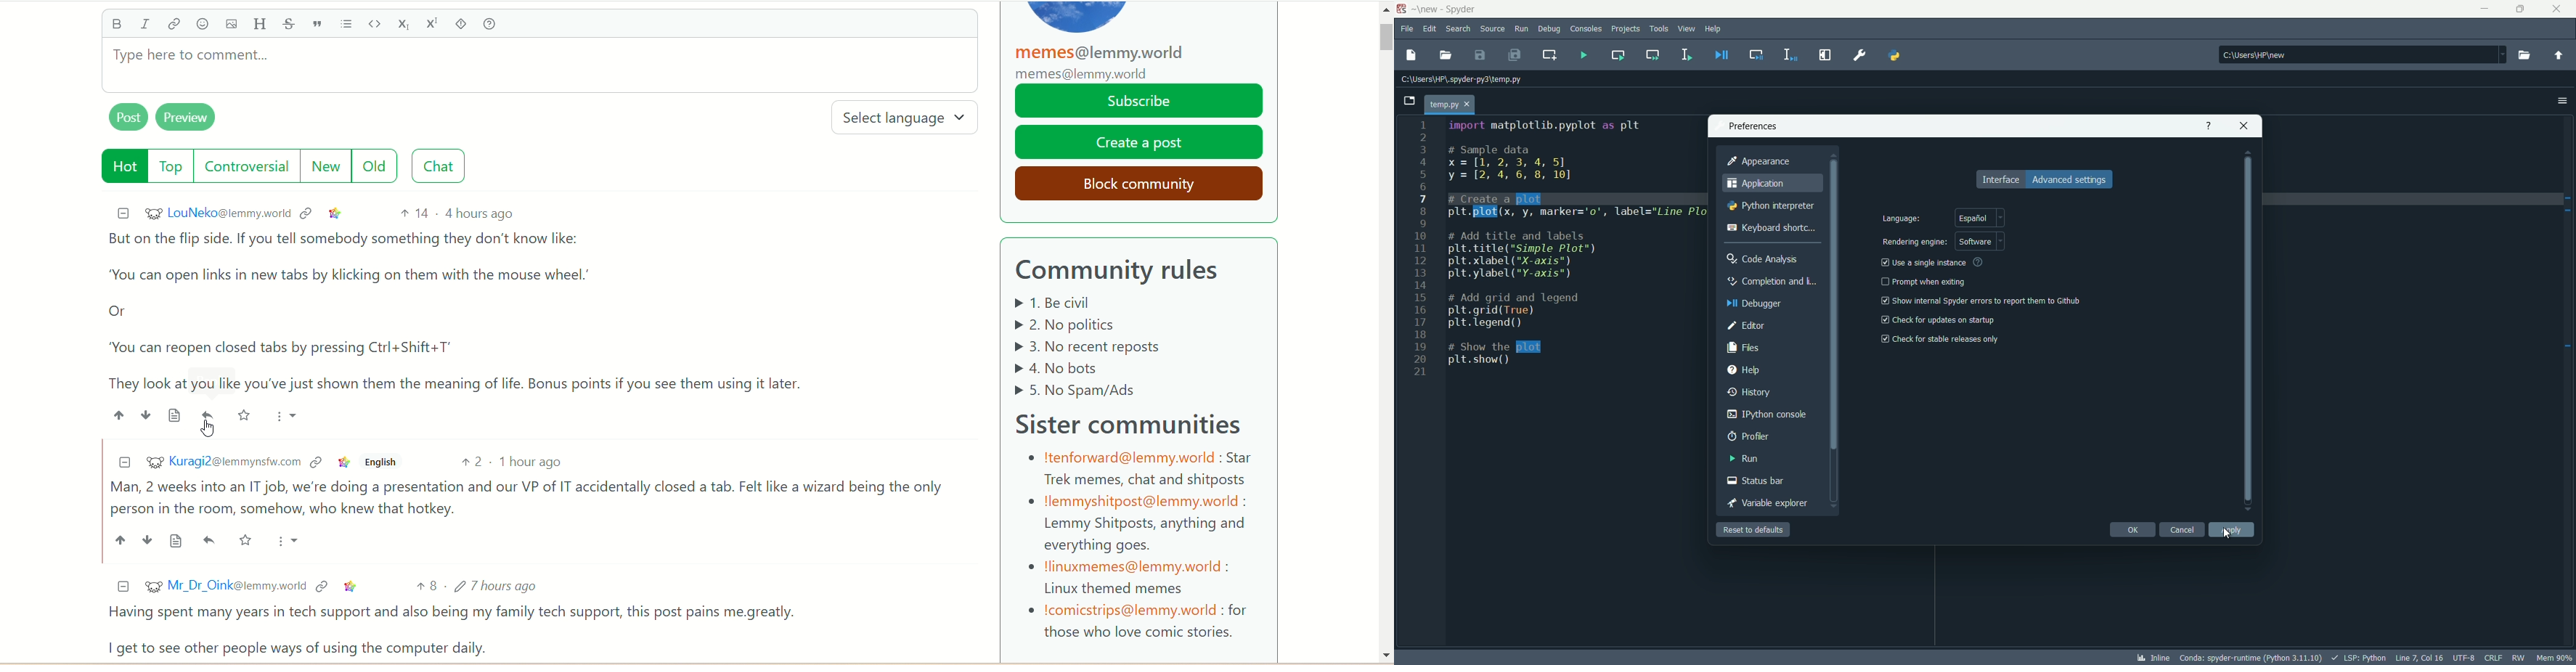 Image resolution: width=2576 pixels, height=672 pixels. I want to click on see more info, so click(1979, 262).